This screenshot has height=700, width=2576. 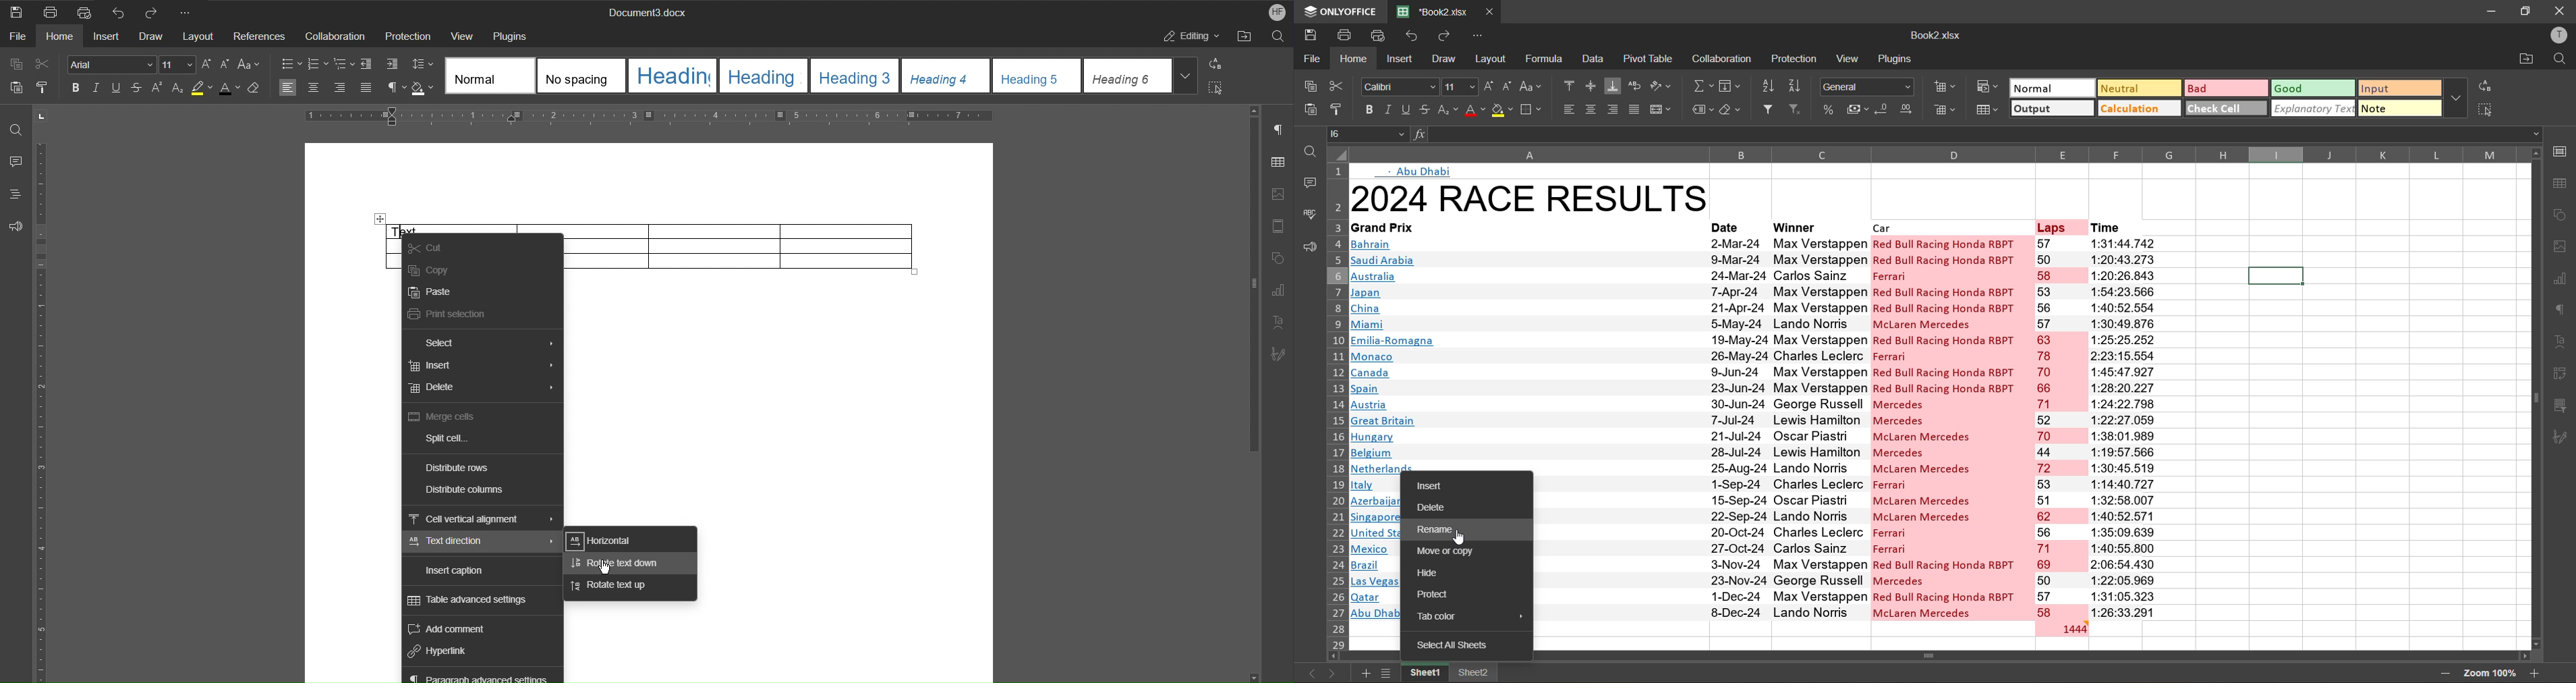 What do you see at coordinates (1958, 655) in the screenshot?
I see `scroll bar` at bounding box center [1958, 655].